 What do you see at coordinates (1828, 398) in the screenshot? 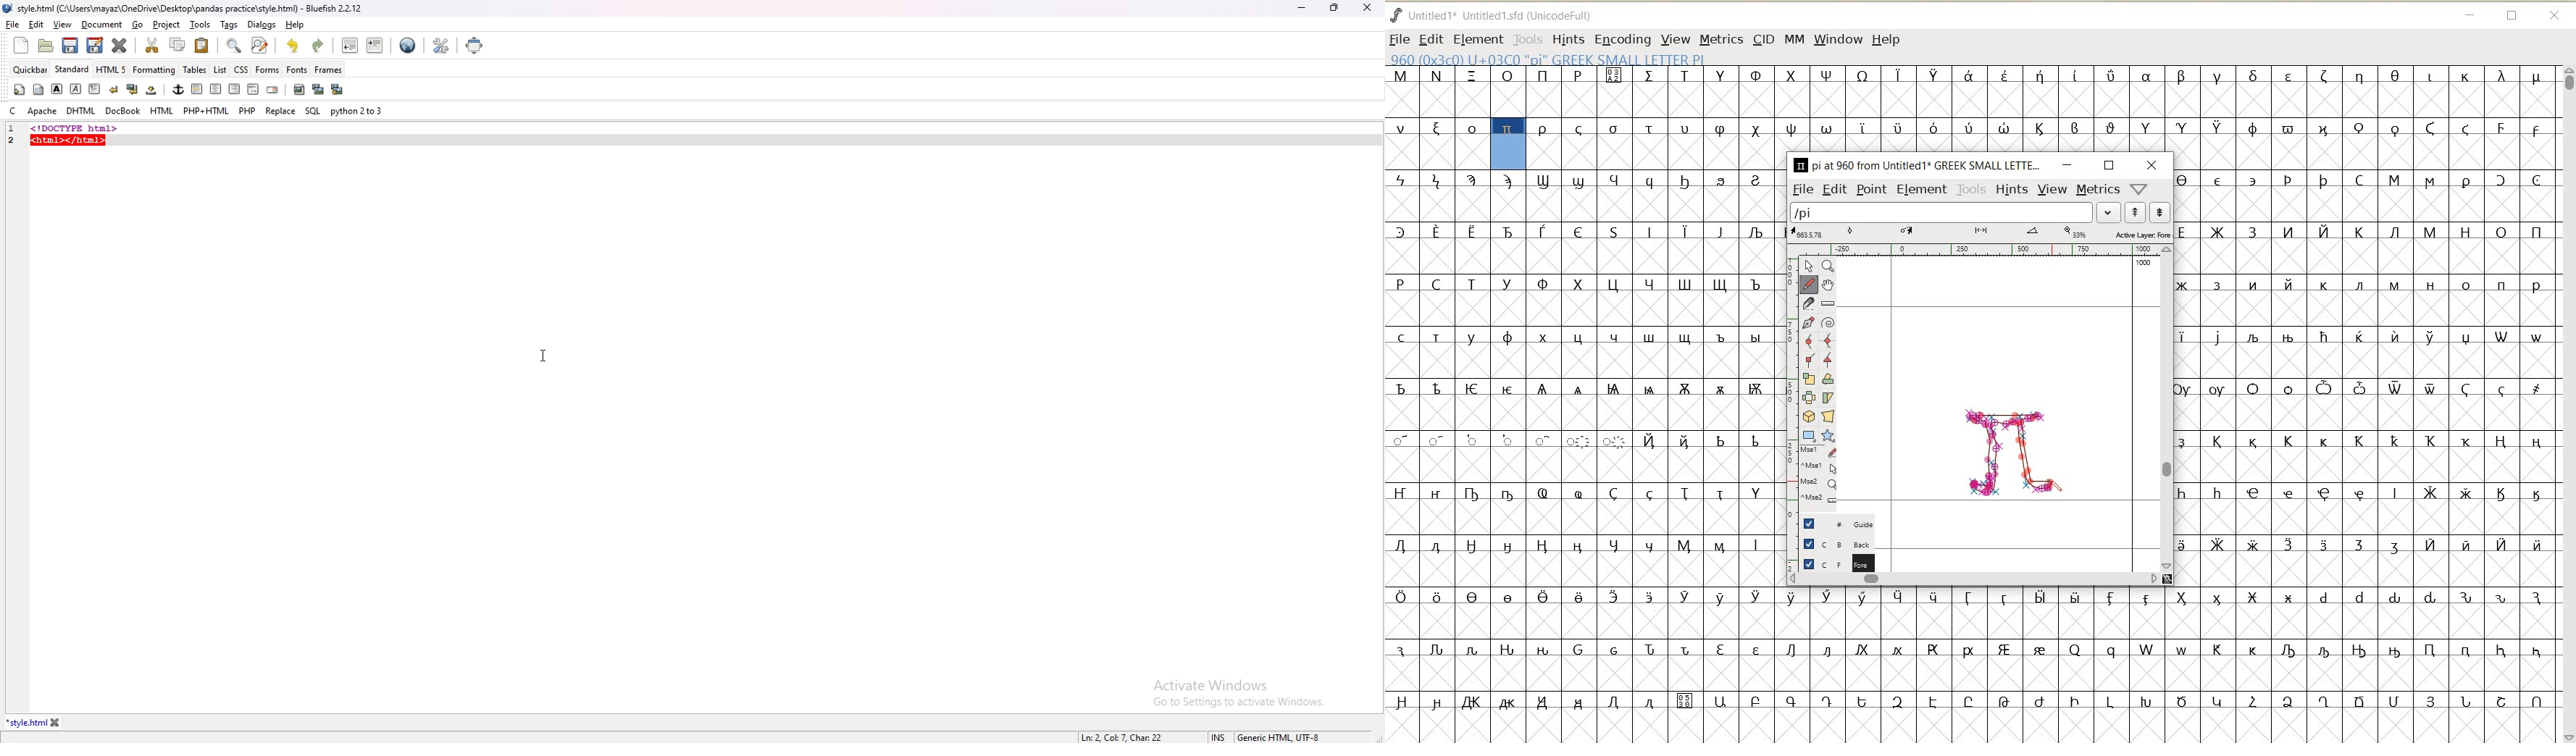
I see `skew the selection` at bounding box center [1828, 398].